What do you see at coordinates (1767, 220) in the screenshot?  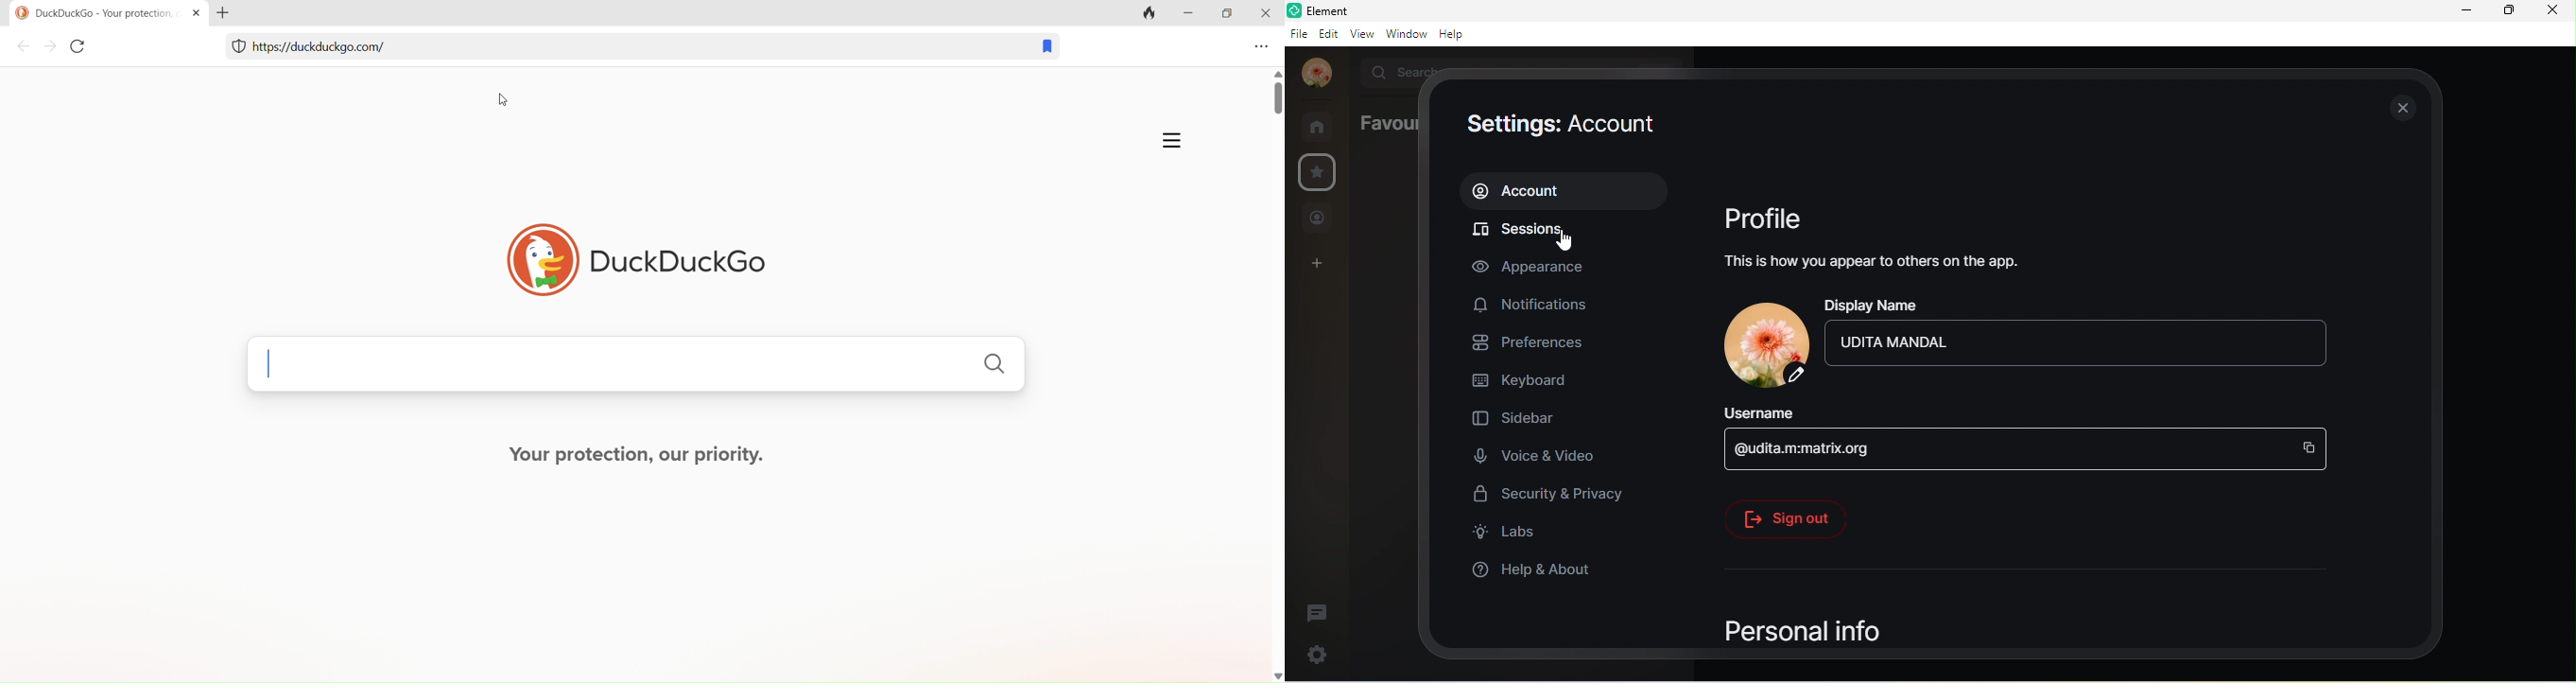 I see `profile` at bounding box center [1767, 220].